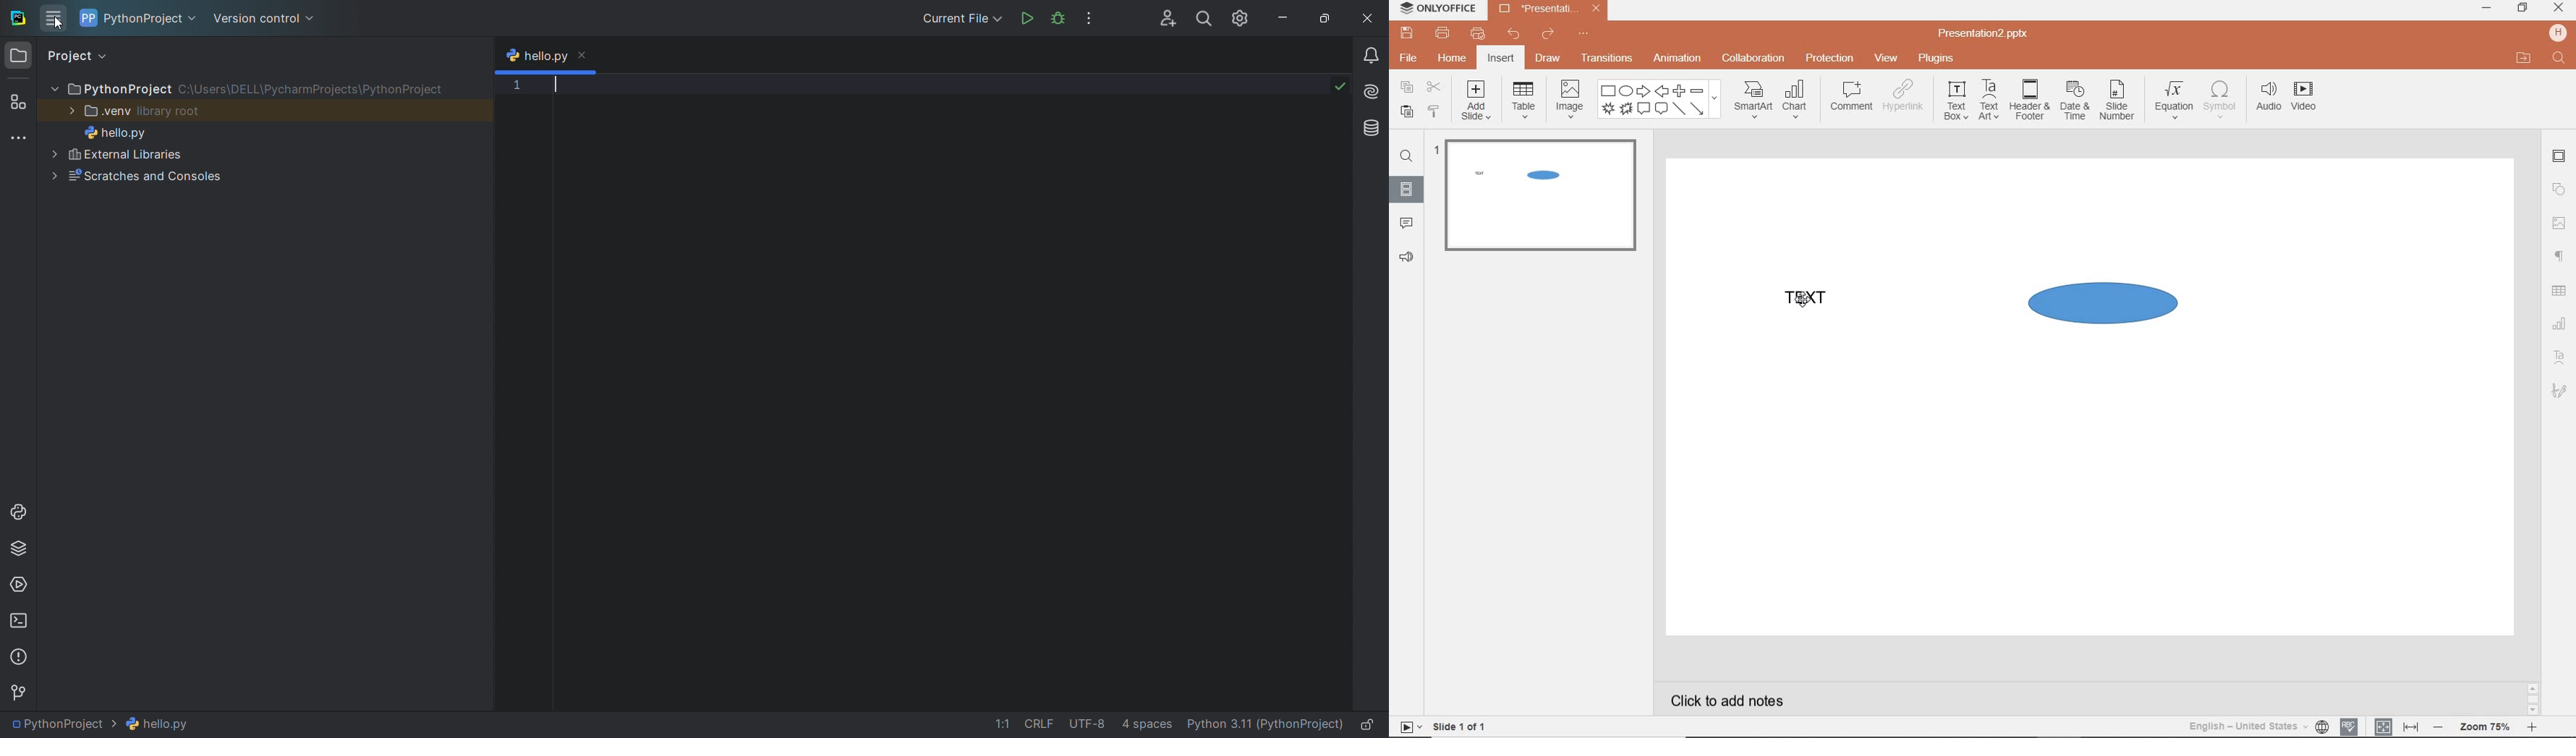  What do you see at coordinates (1804, 298) in the screenshot?
I see `CURSOR` at bounding box center [1804, 298].